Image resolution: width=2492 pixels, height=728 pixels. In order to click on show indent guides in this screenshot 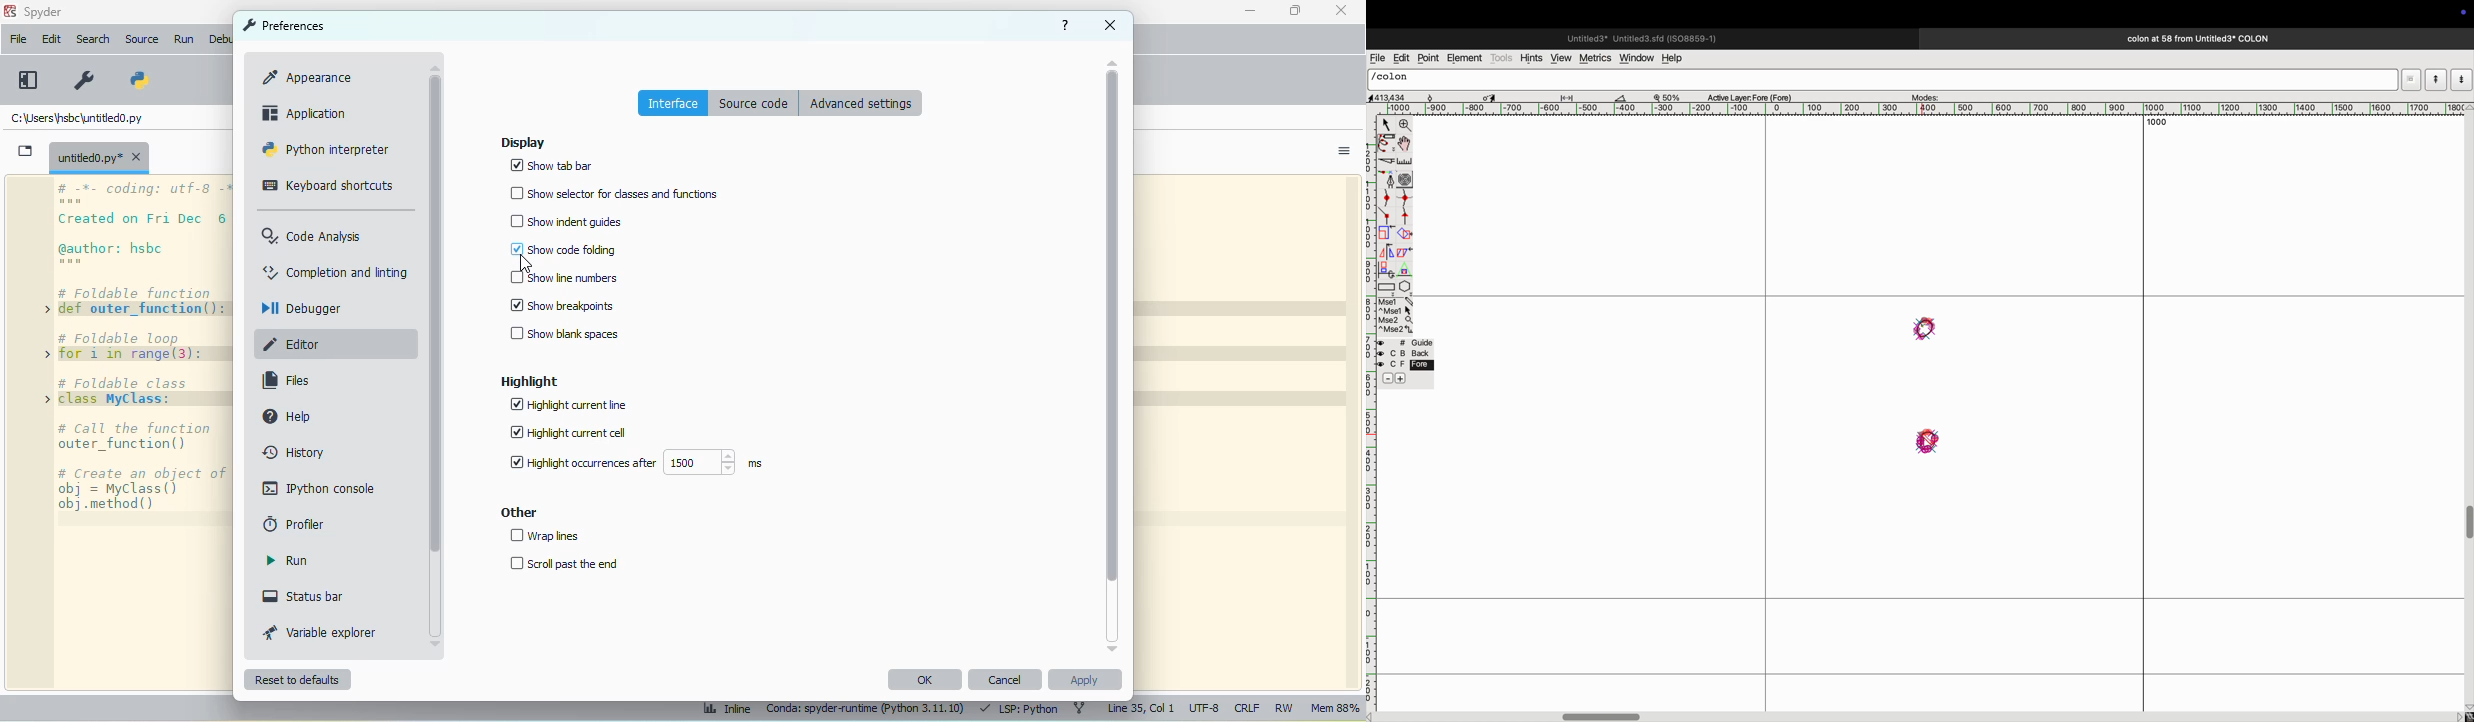, I will do `click(565, 221)`.